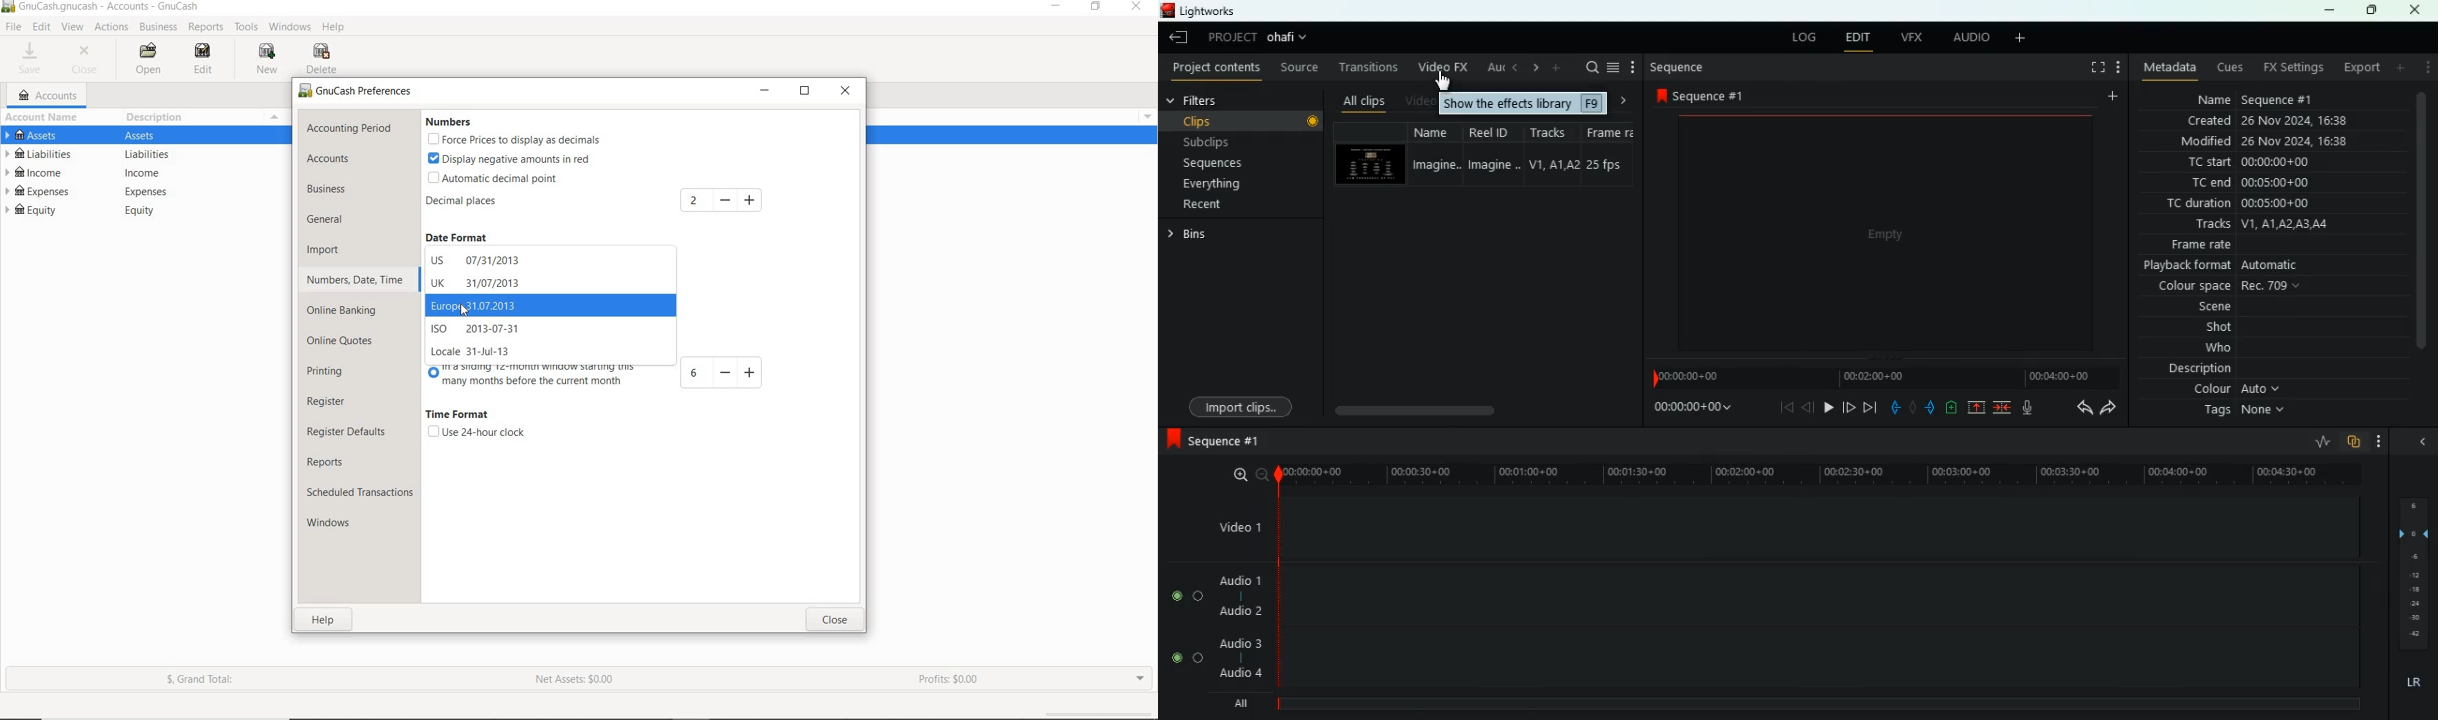  Describe the element at coordinates (483, 203) in the screenshot. I see `decimal places` at that location.